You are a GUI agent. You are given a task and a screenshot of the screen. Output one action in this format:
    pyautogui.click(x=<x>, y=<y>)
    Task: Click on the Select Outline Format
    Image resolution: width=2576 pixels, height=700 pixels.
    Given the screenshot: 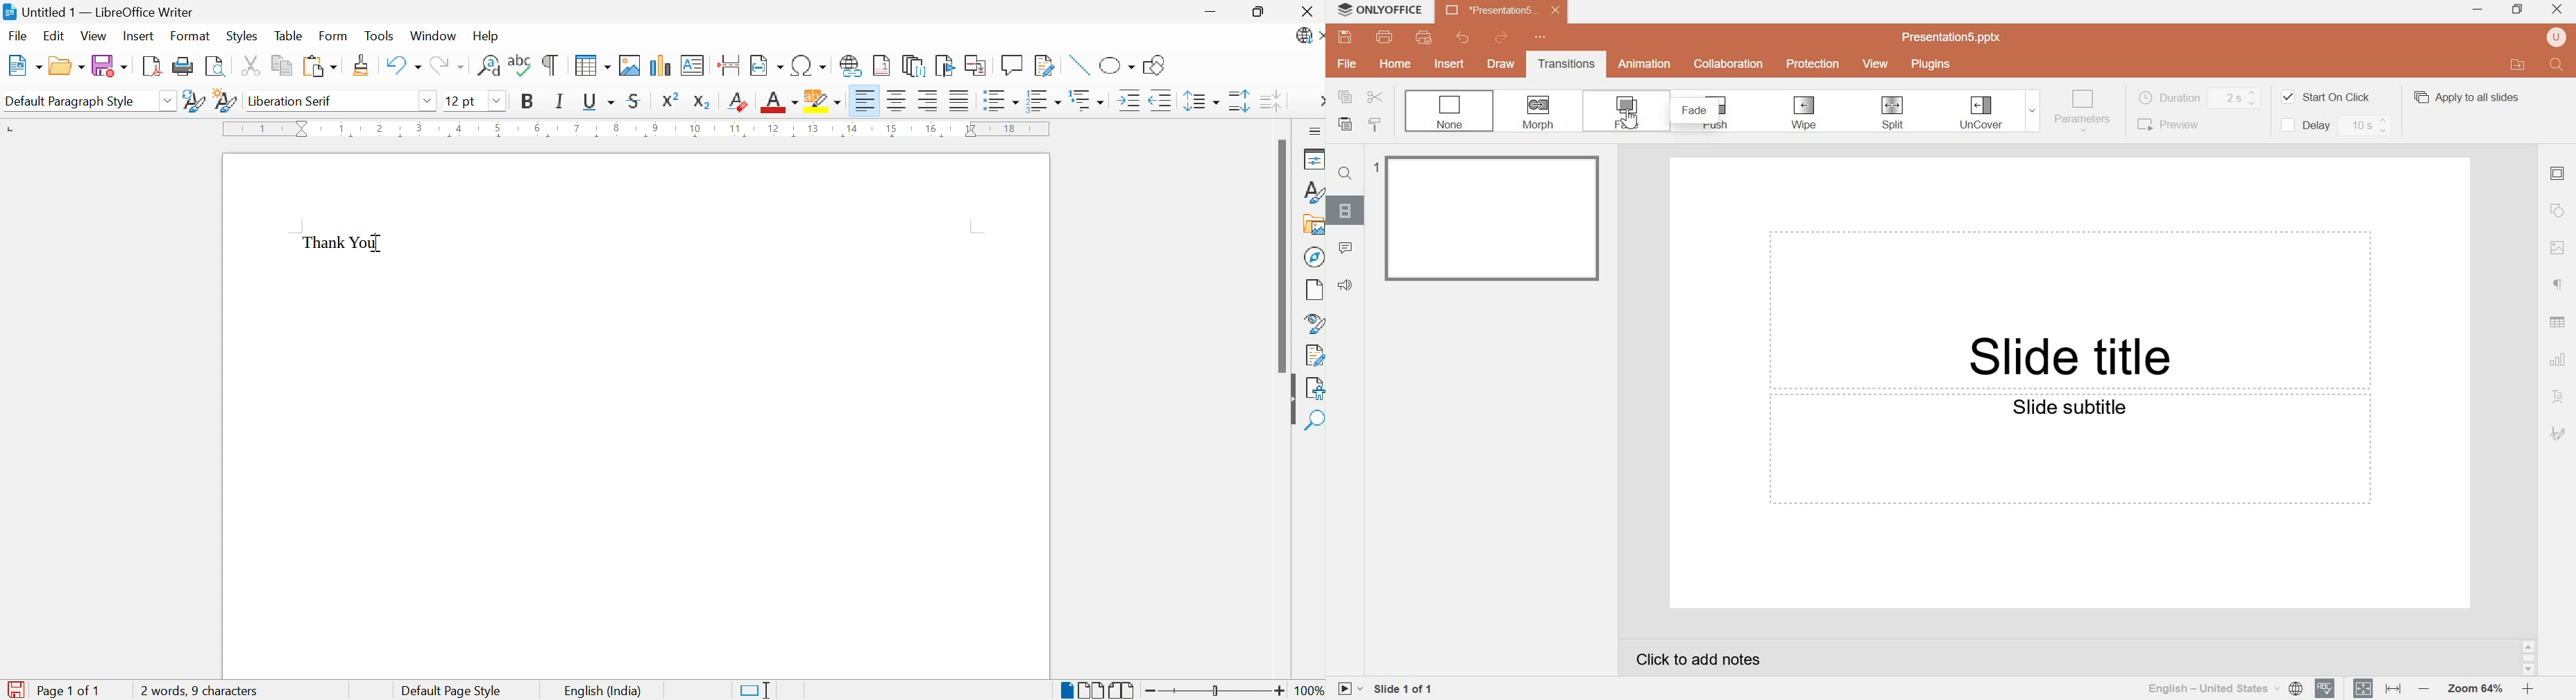 What is the action you would take?
    pyautogui.click(x=1085, y=101)
    